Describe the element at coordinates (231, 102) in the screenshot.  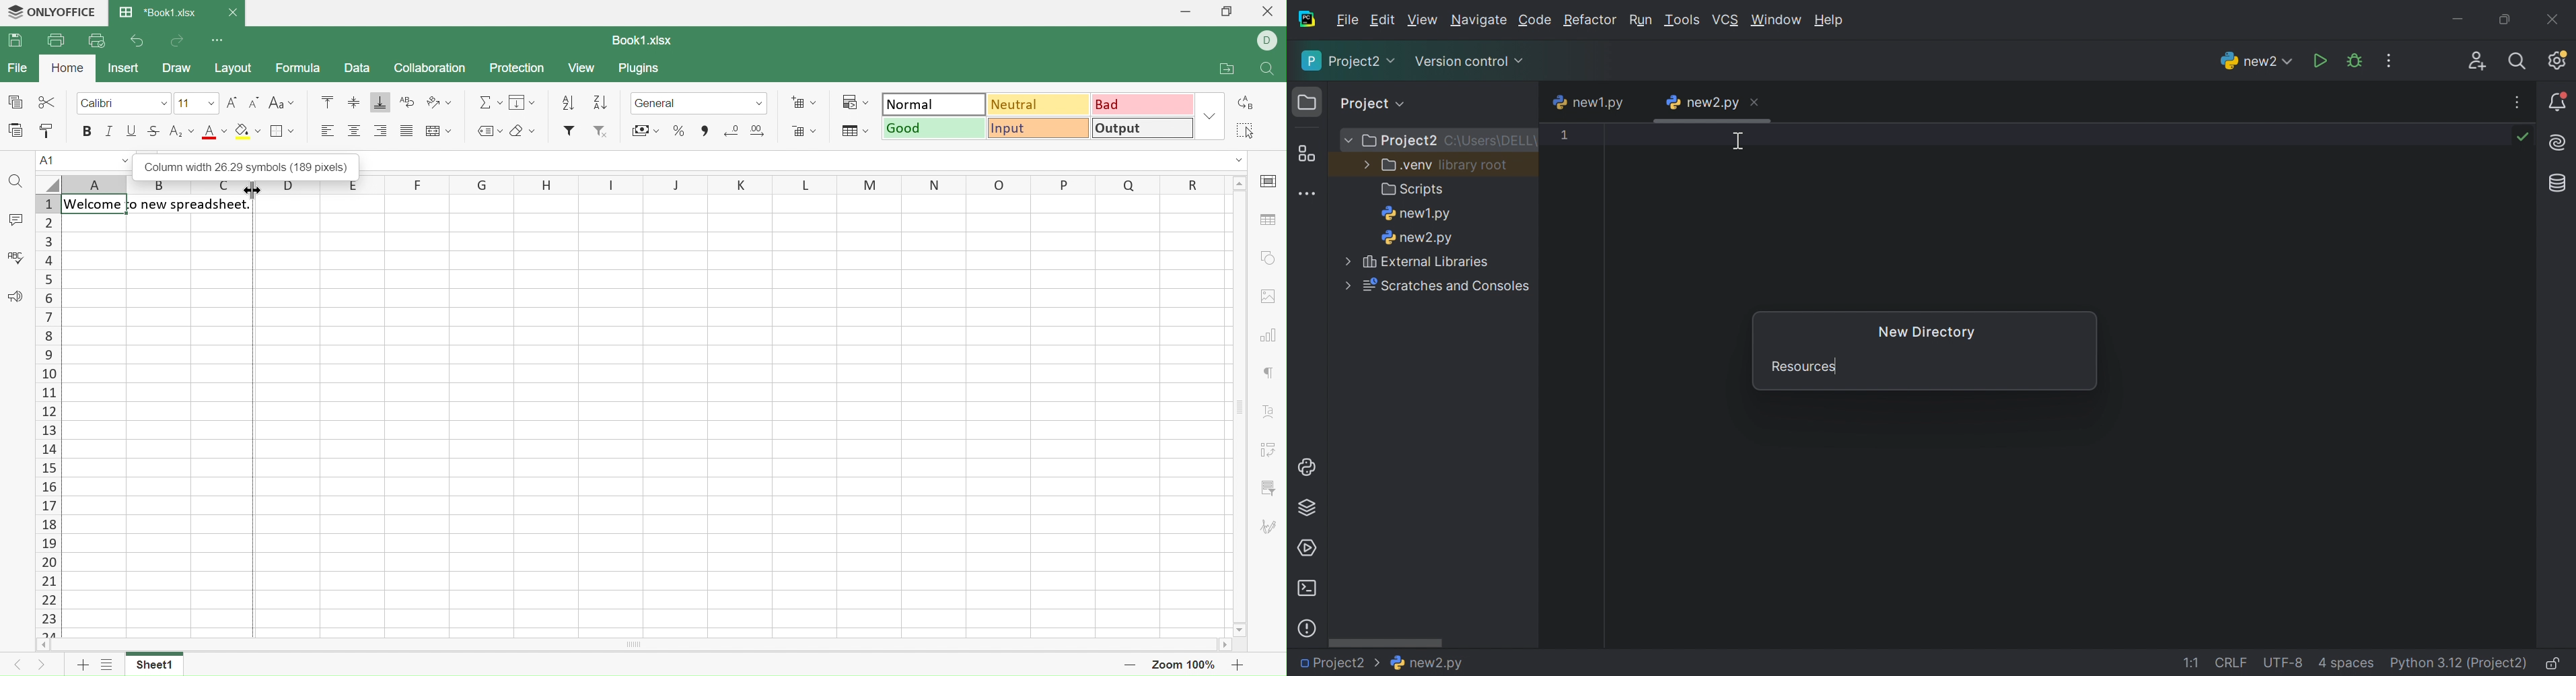
I see `Increment font size` at that location.